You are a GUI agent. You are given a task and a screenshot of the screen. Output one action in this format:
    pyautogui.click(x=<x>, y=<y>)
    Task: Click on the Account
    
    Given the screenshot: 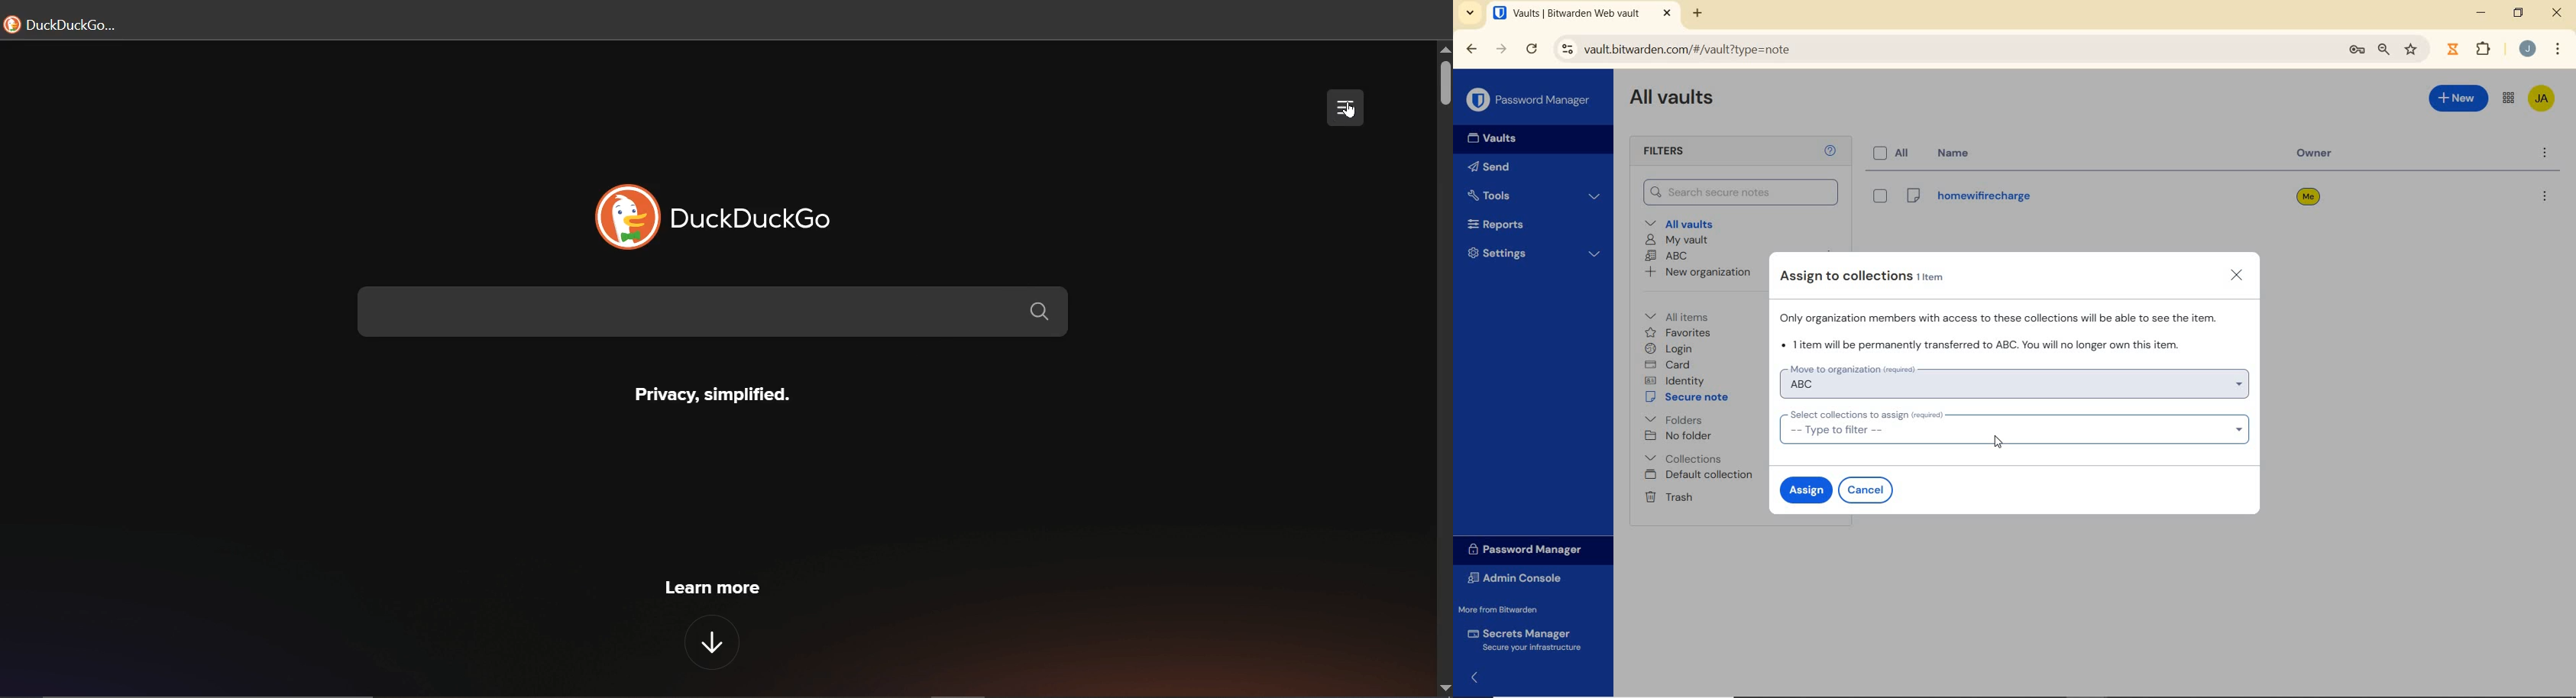 What is the action you would take?
    pyautogui.click(x=2527, y=48)
    